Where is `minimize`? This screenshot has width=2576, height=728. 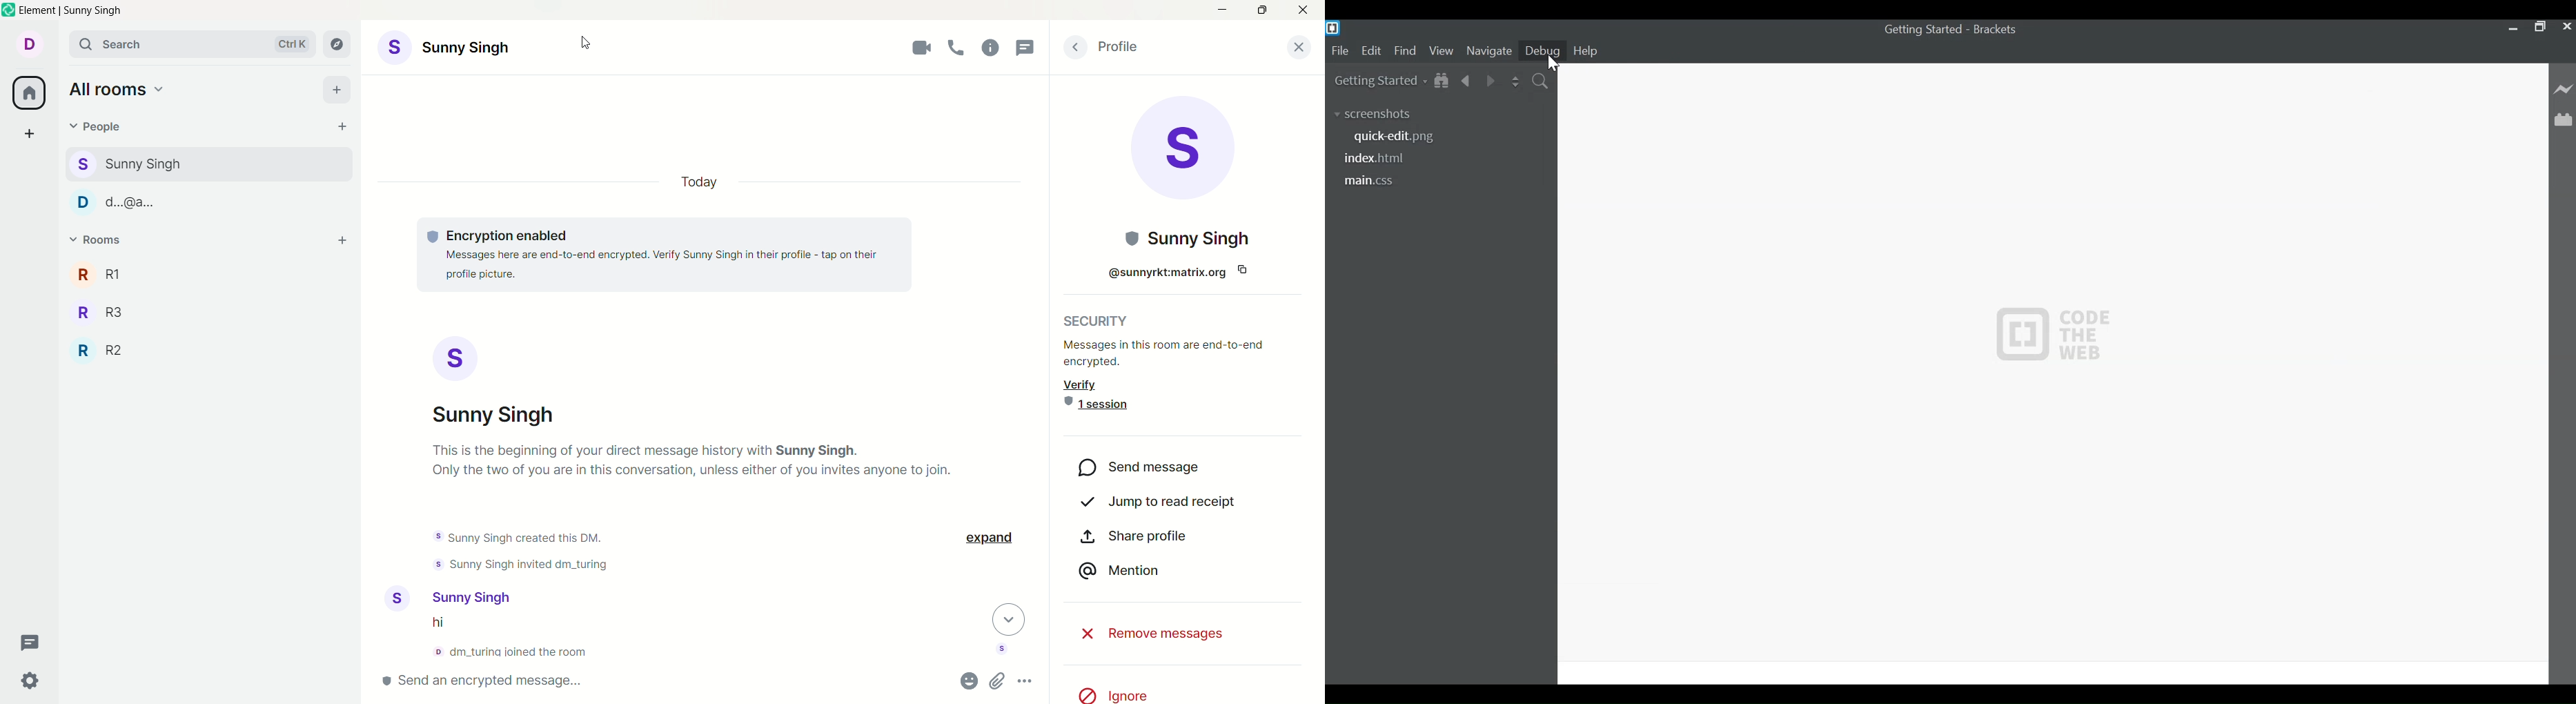 minimize is located at coordinates (1221, 8).